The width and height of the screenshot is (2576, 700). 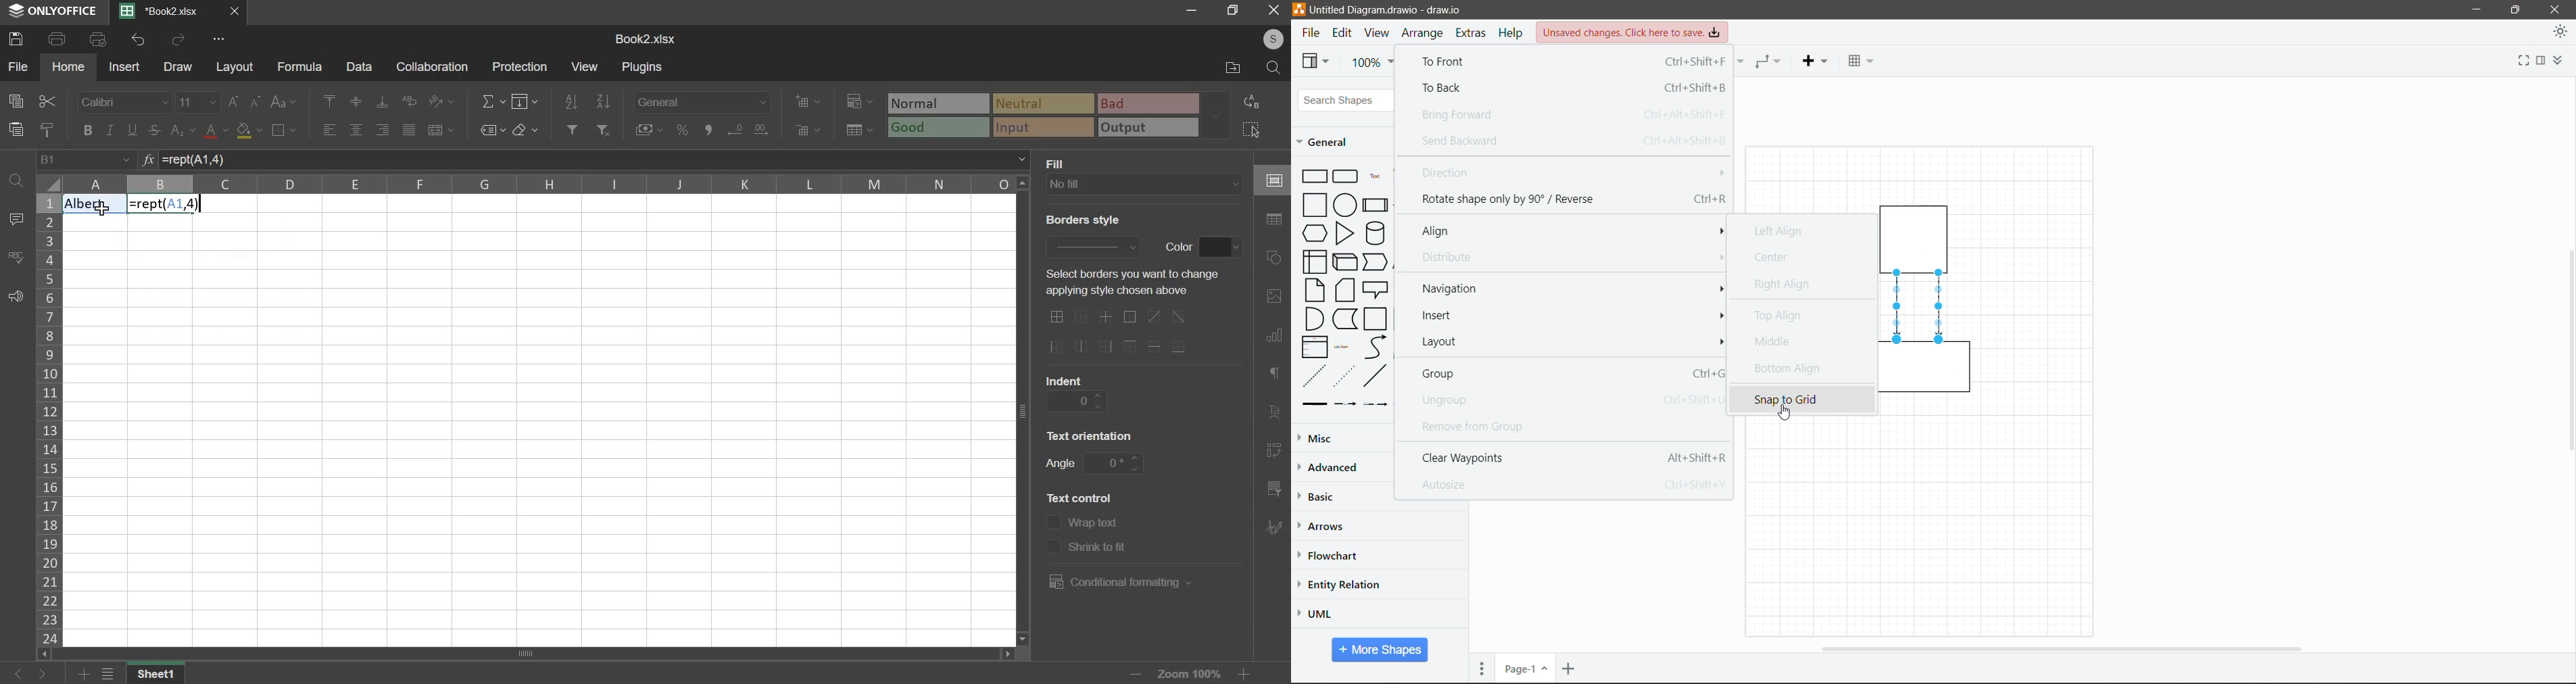 What do you see at coordinates (87, 130) in the screenshot?
I see `bold` at bounding box center [87, 130].